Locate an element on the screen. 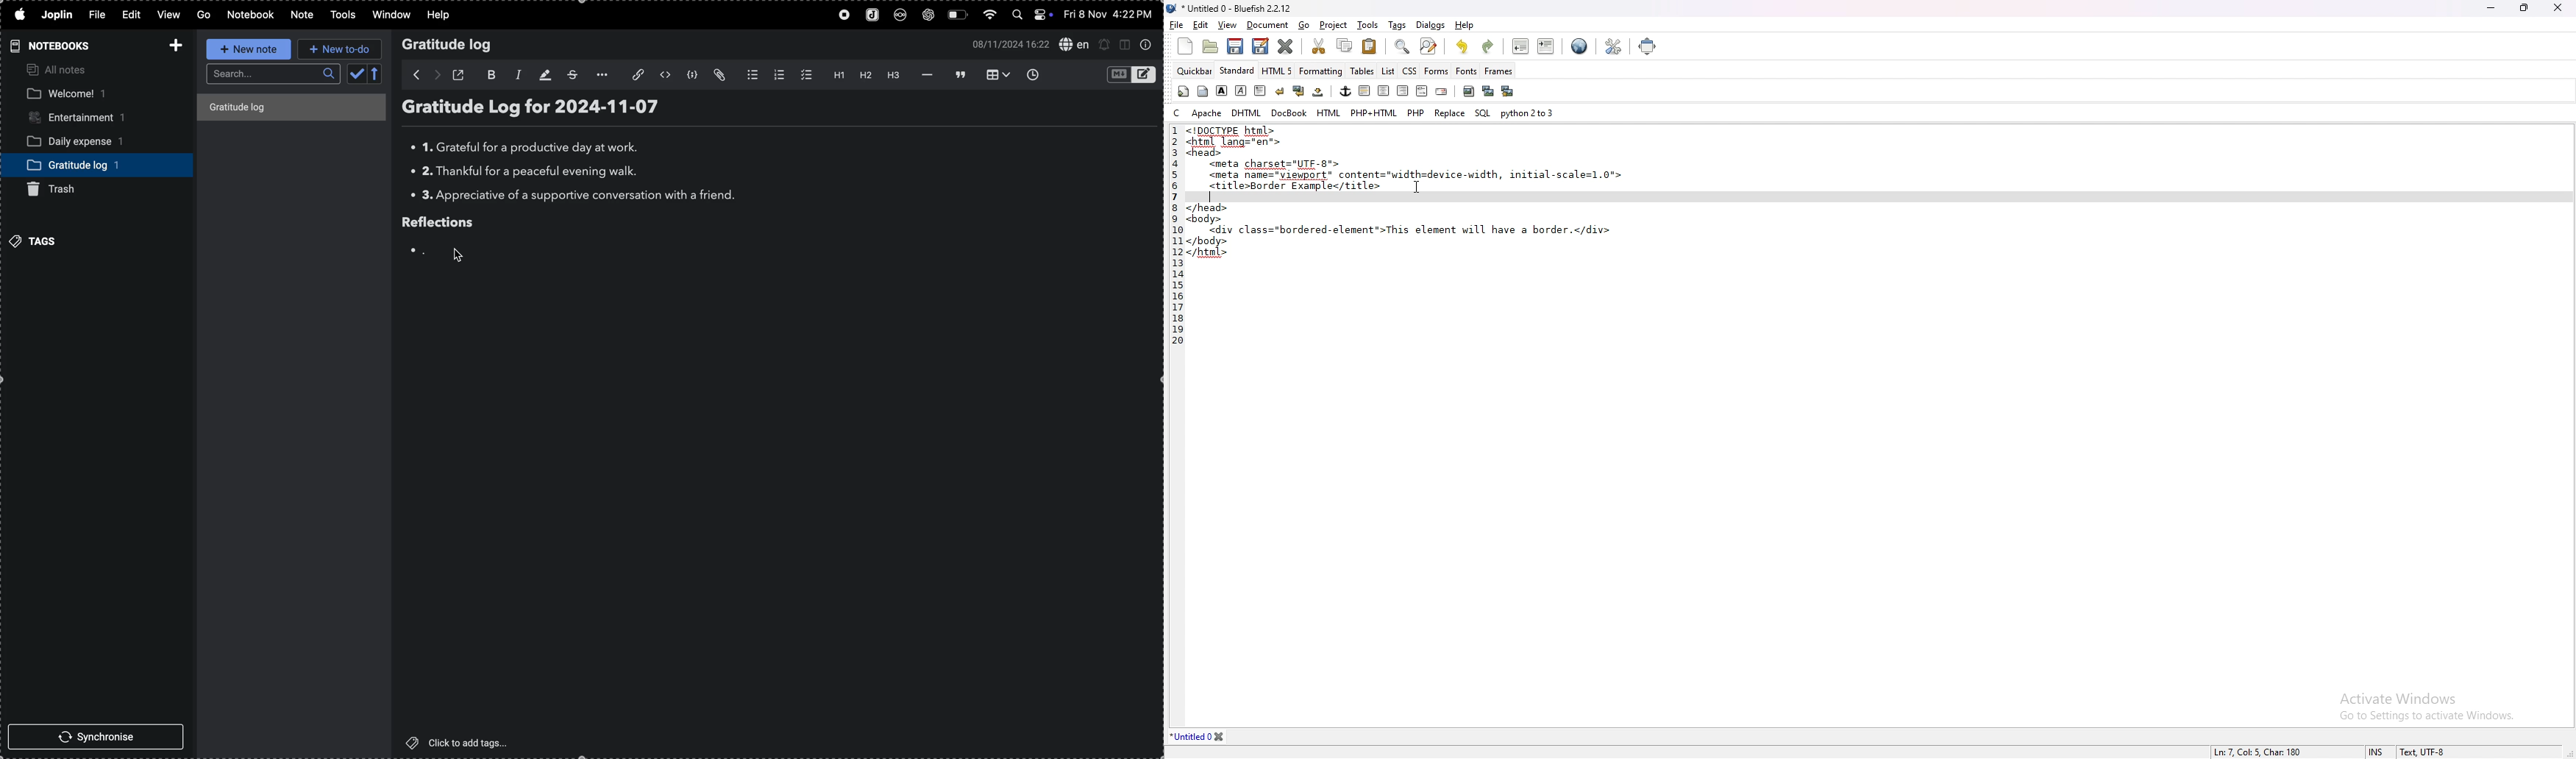 The height and width of the screenshot is (784, 2576). php is located at coordinates (1415, 111).